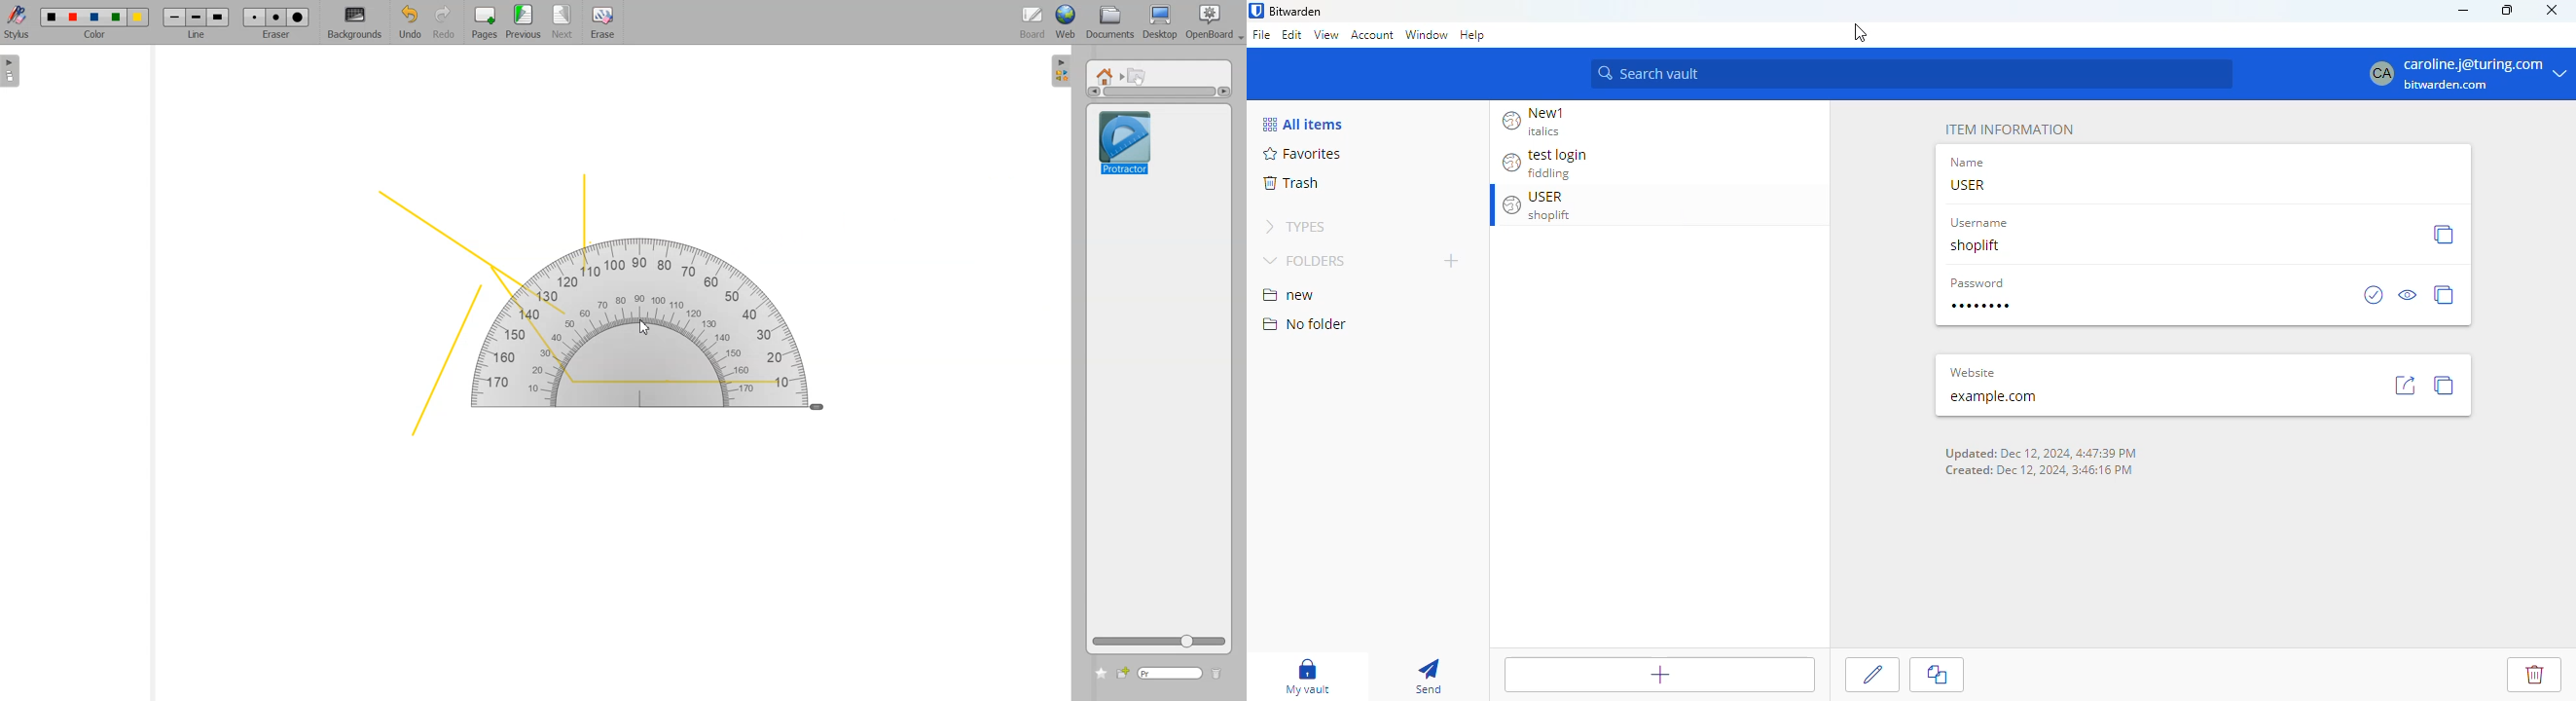  What do you see at coordinates (645, 326) in the screenshot?
I see `Cursor` at bounding box center [645, 326].